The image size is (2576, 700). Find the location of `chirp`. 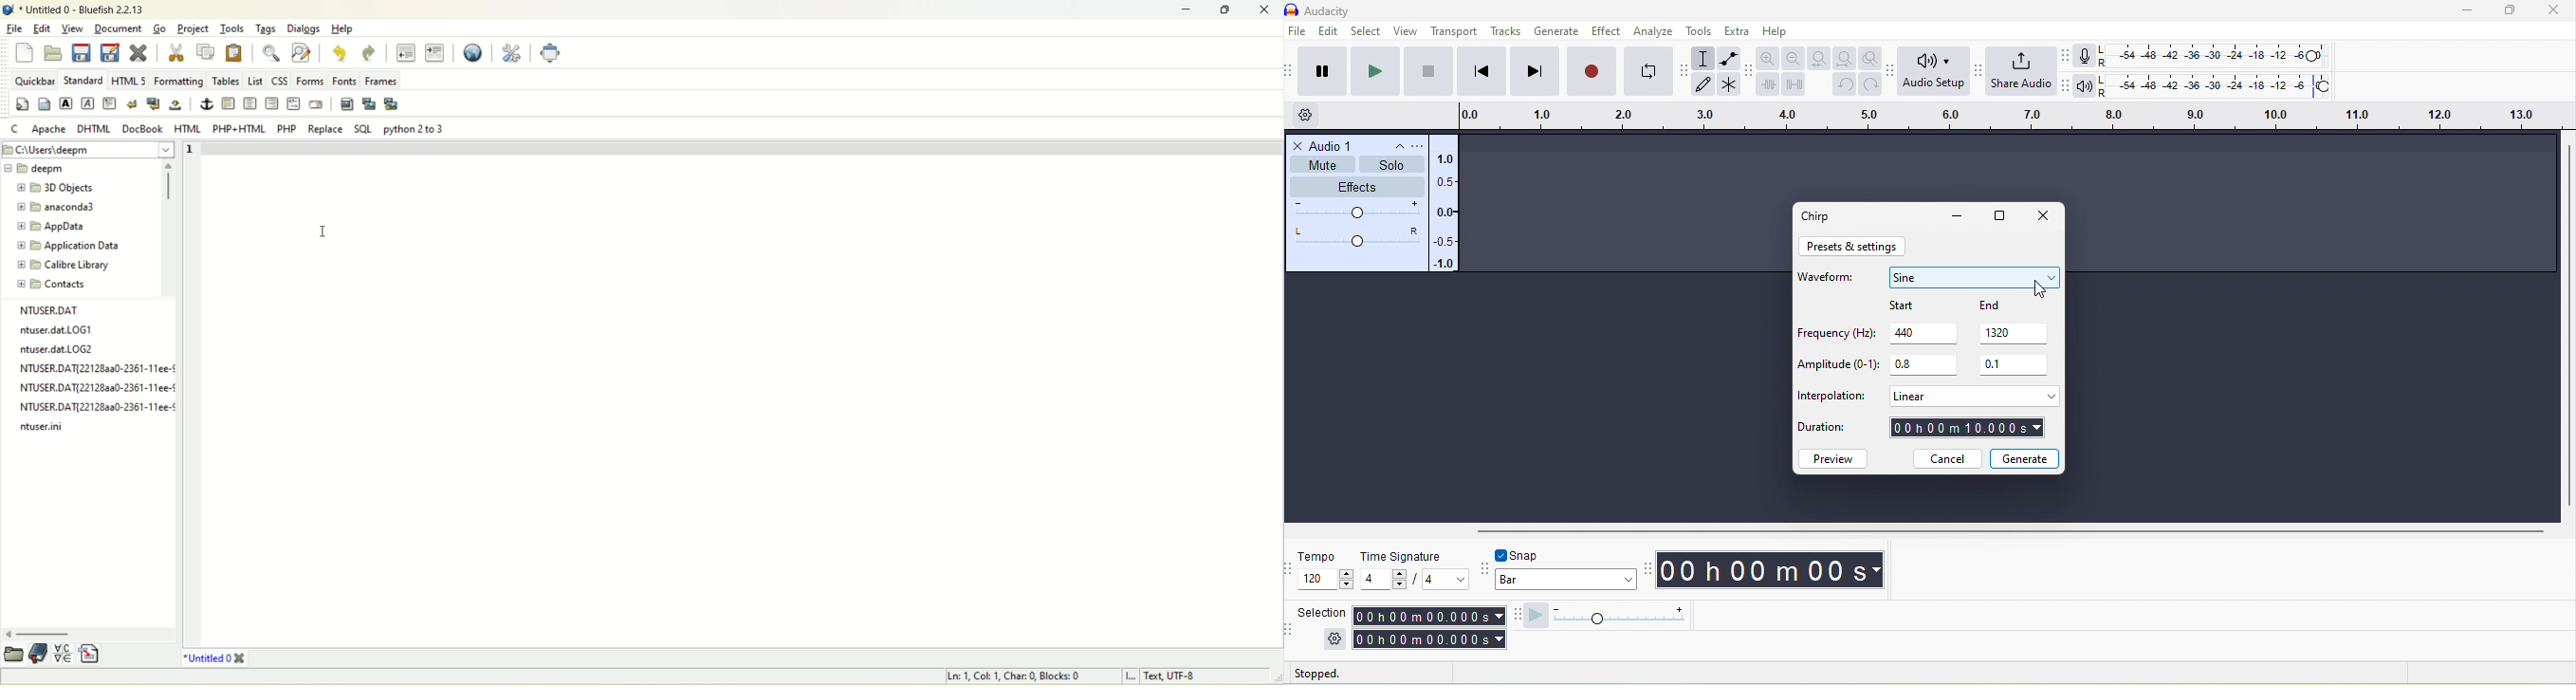

chirp is located at coordinates (1820, 215).